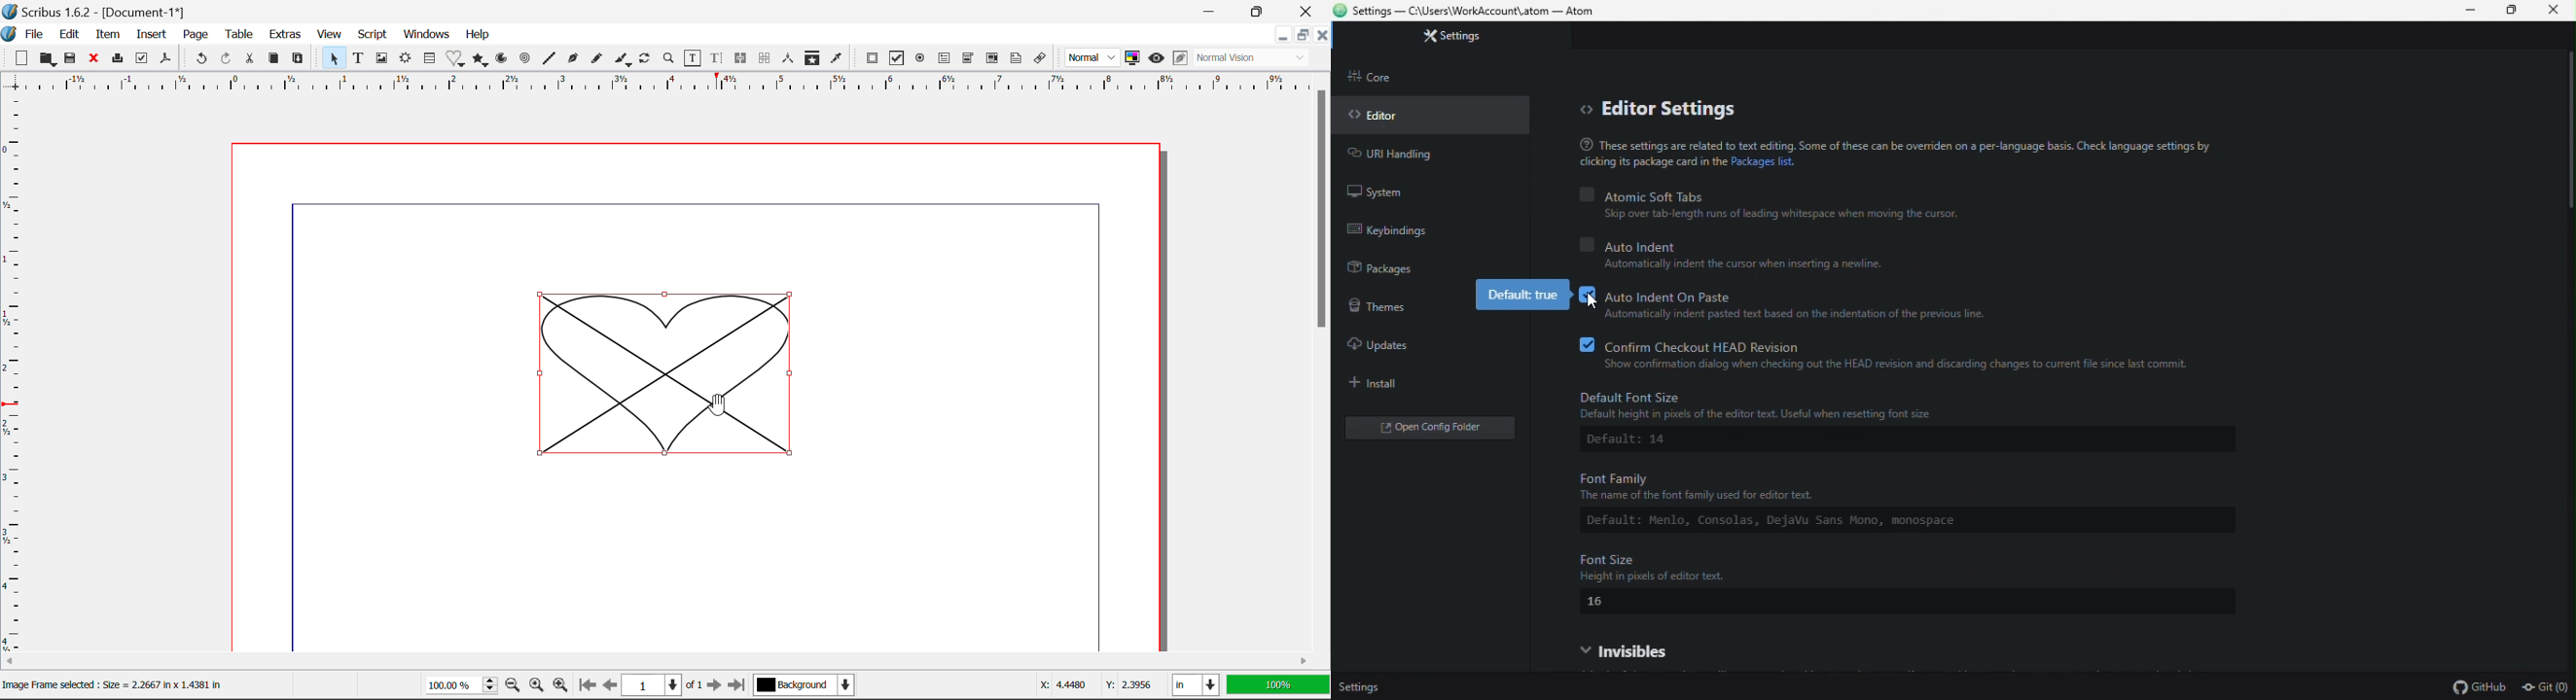  What do you see at coordinates (671, 60) in the screenshot?
I see `Zoom` at bounding box center [671, 60].